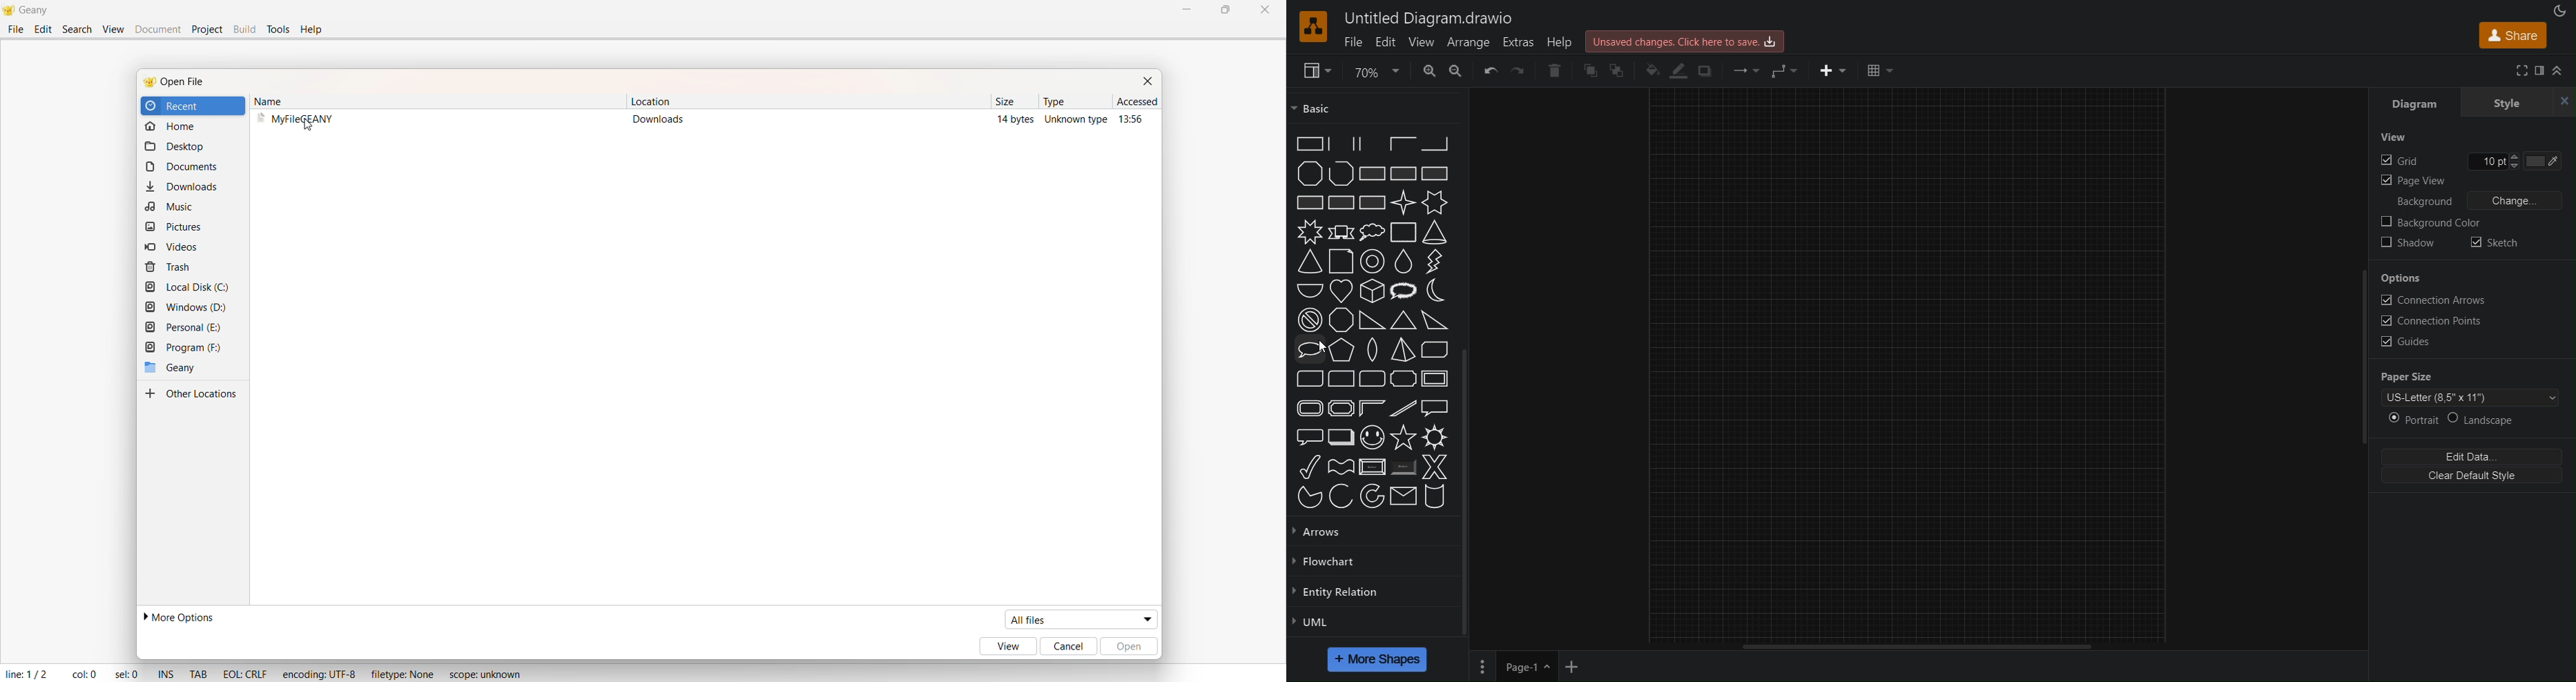  I want to click on Style, so click(2520, 104).